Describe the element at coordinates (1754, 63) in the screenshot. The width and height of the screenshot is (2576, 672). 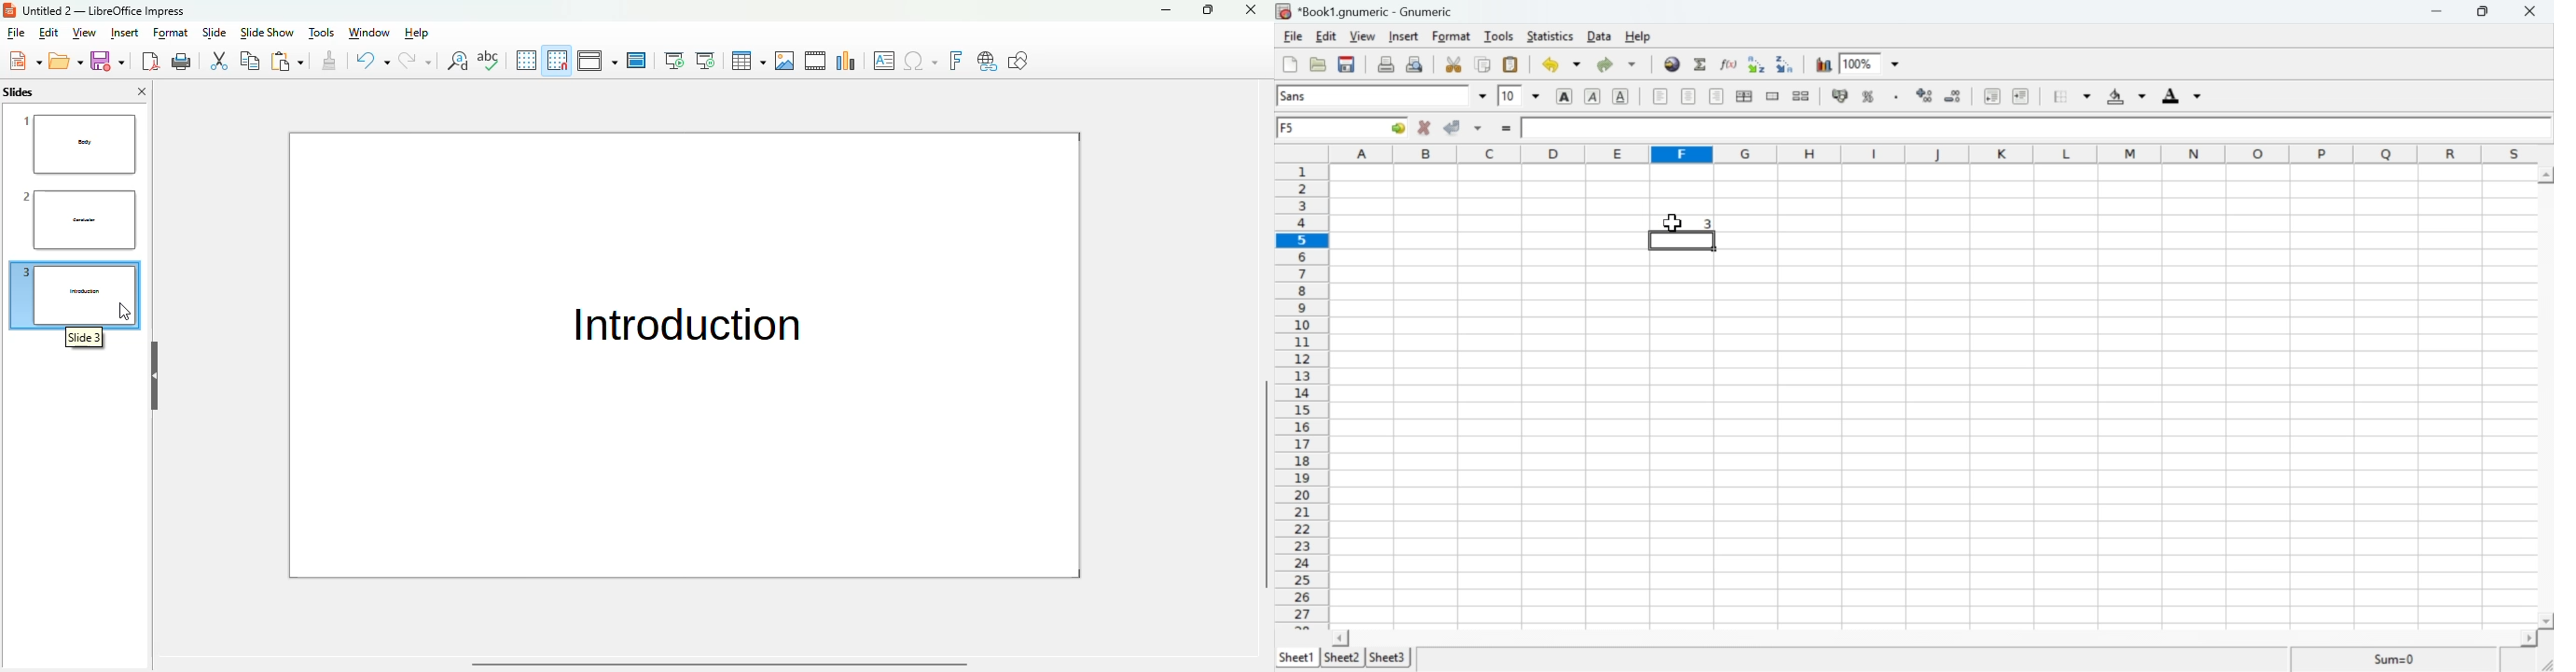
I see `Sort in ascending` at that location.